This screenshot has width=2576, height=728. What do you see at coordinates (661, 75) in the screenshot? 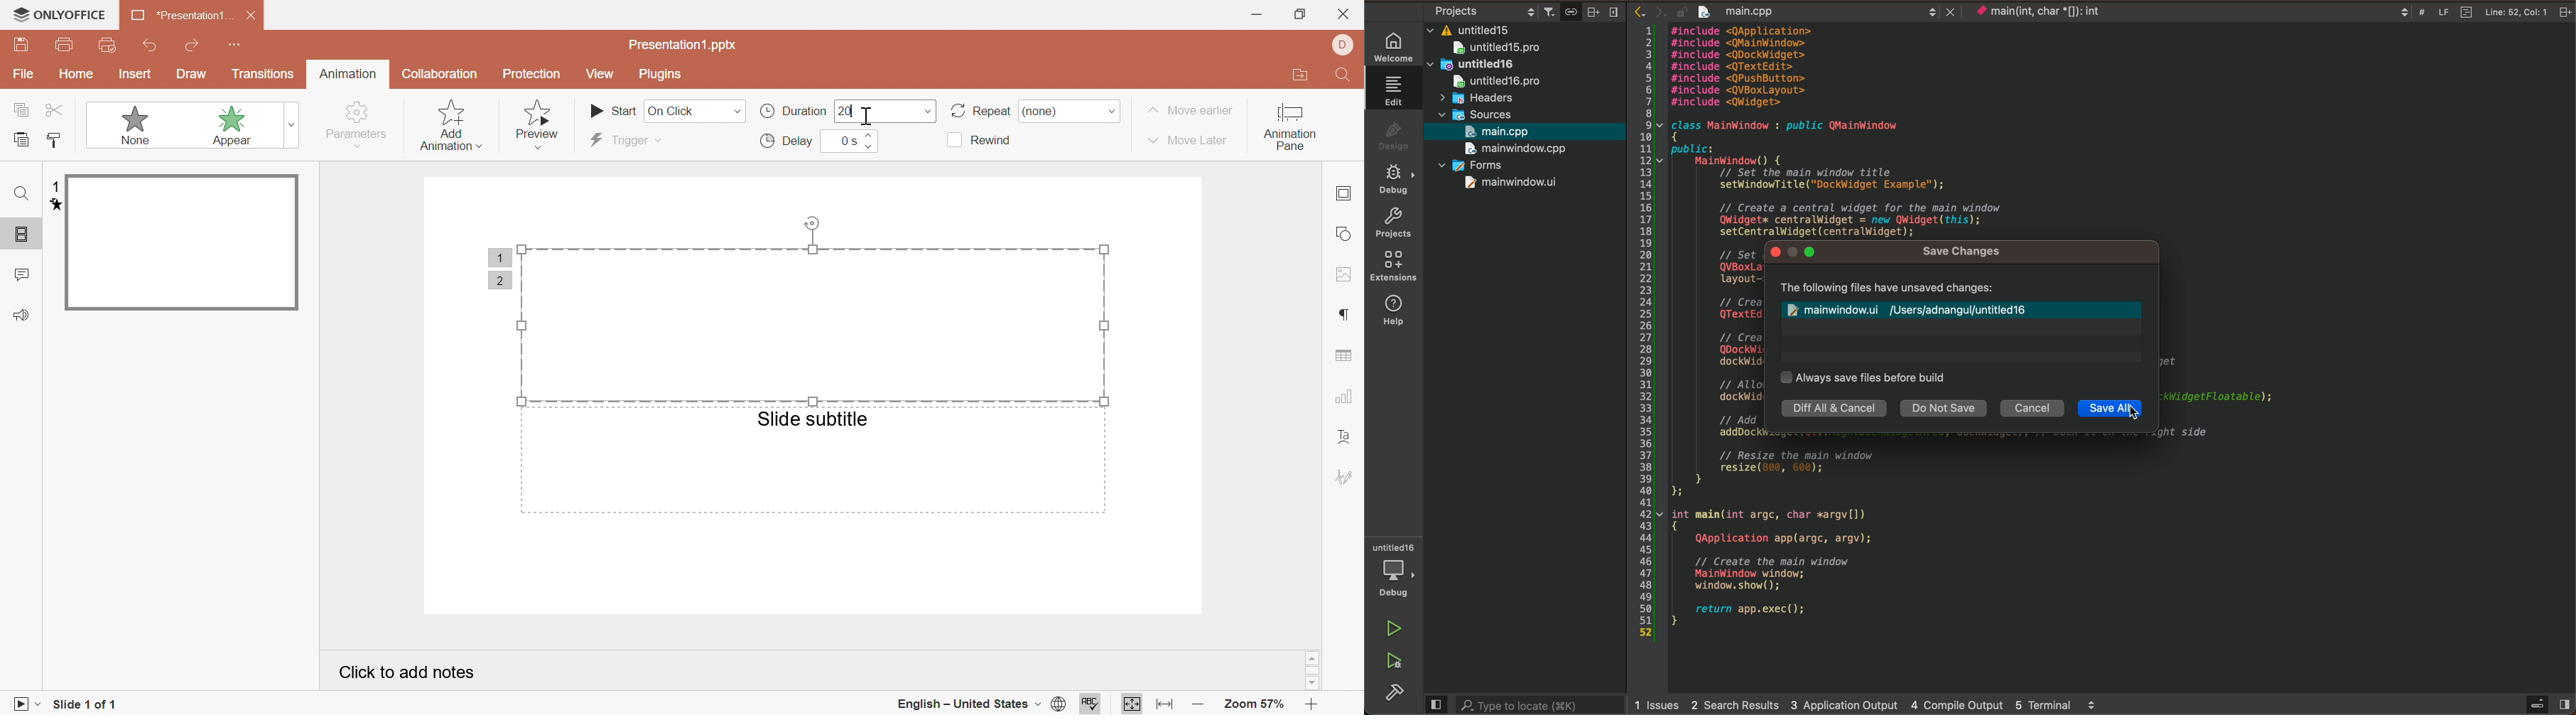
I see `plugins` at bounding box center [661, 75].